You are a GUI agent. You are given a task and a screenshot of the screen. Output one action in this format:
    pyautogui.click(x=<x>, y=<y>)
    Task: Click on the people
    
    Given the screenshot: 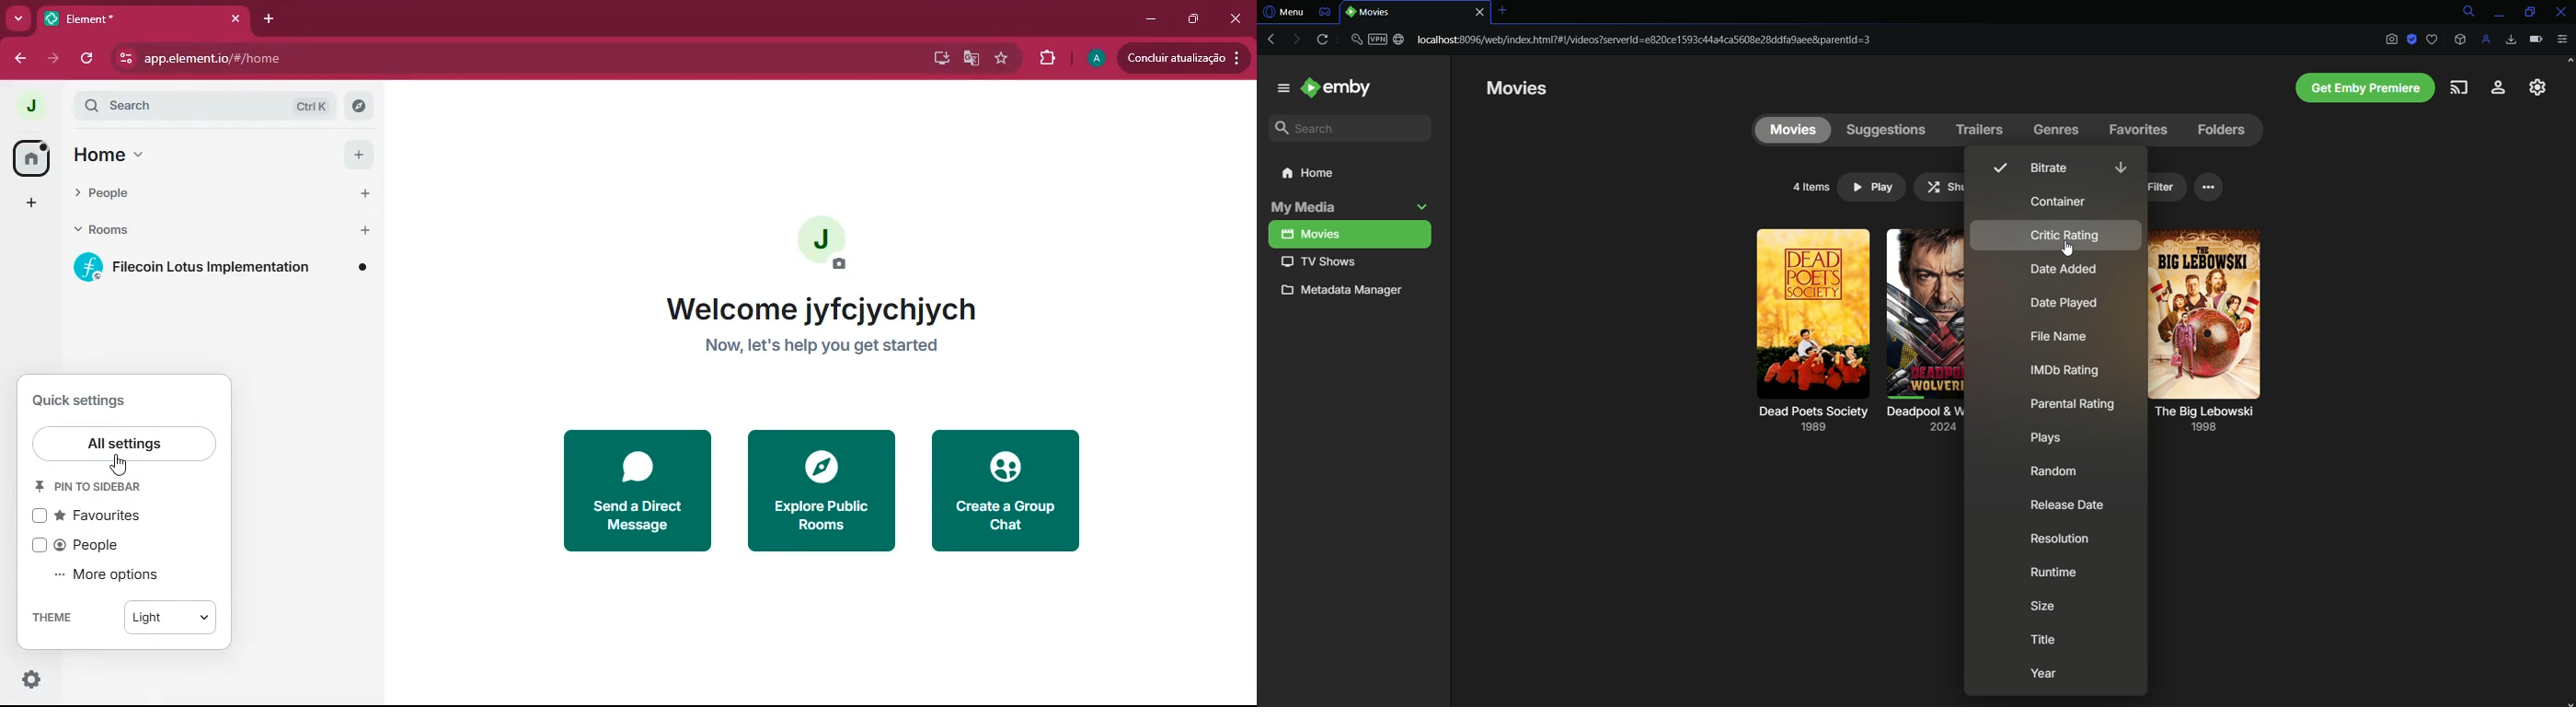 What is the action you would take?
    pyautogui.click(x=202, y=196)
    